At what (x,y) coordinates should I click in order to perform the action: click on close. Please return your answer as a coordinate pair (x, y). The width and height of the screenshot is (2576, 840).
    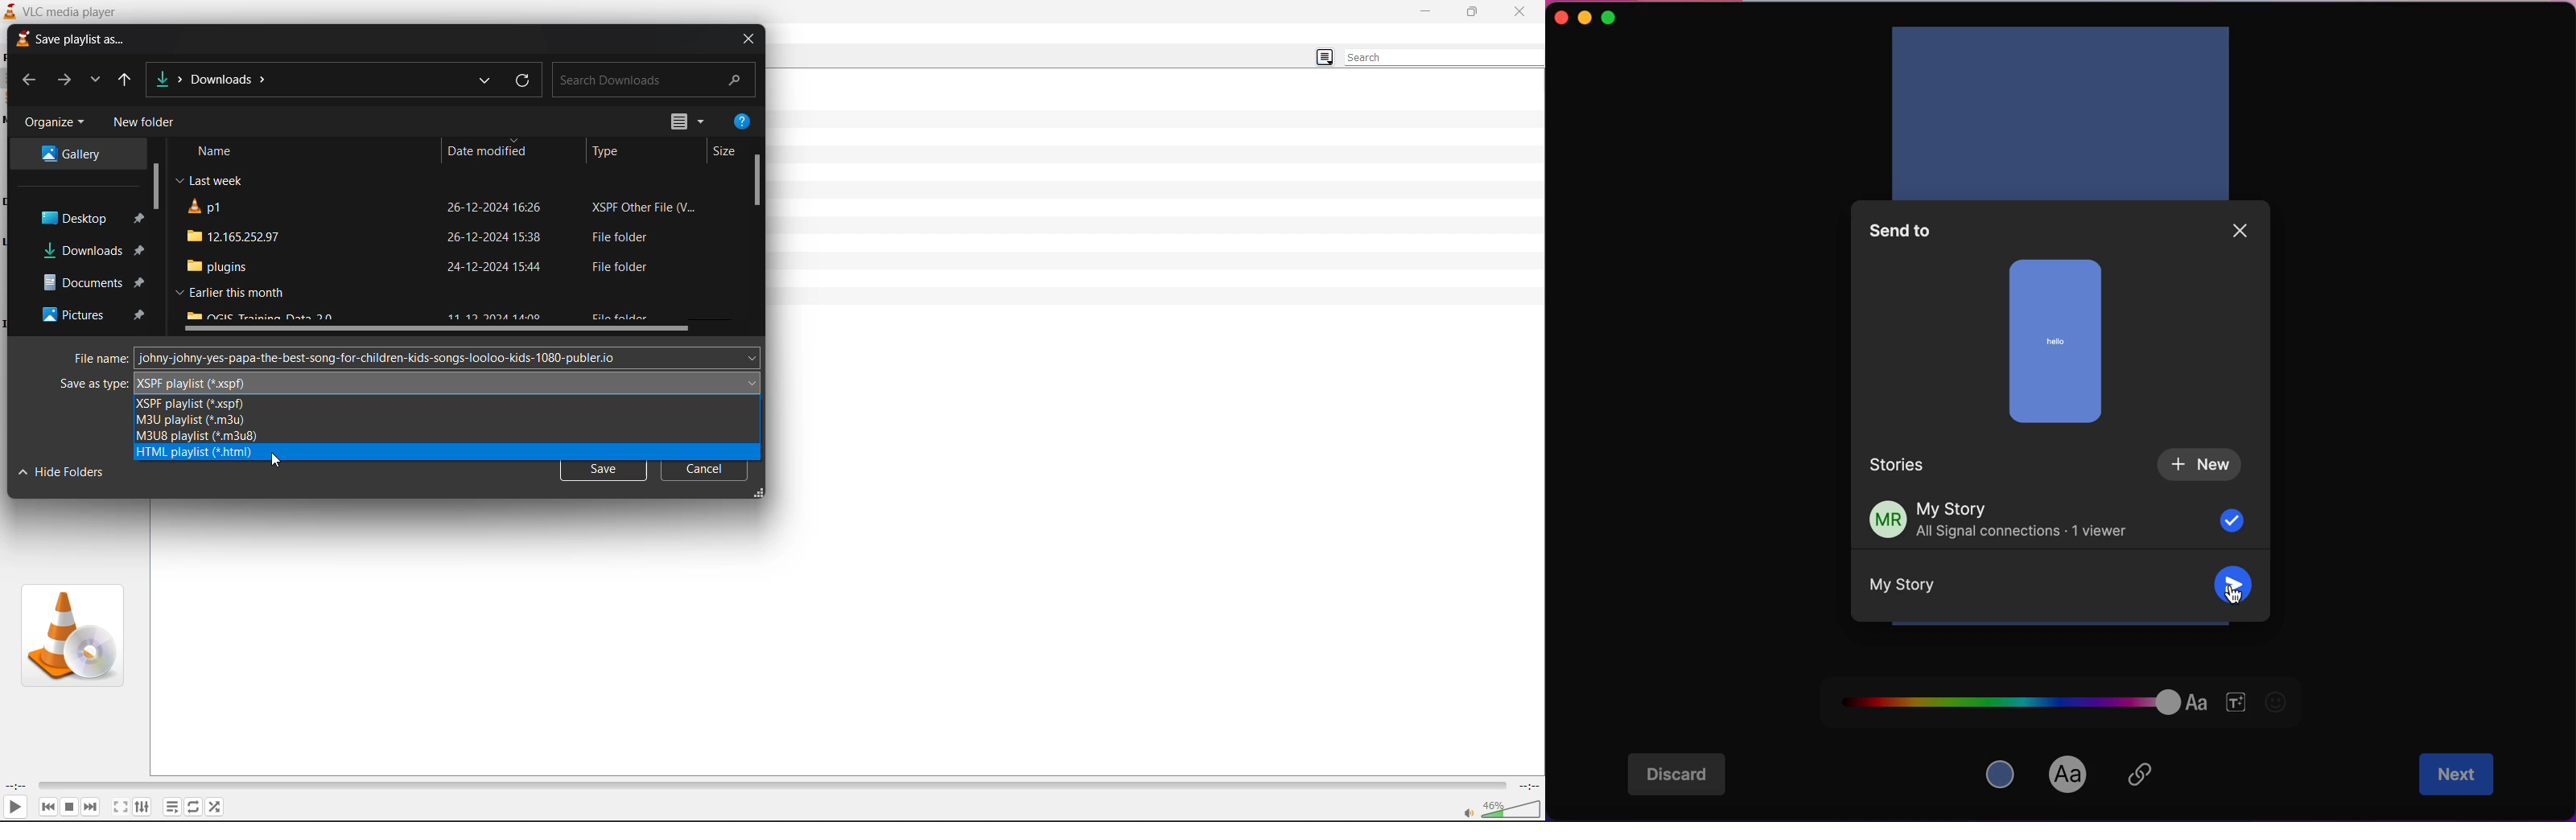
    Looking at the image, I should click on (1560, 19).